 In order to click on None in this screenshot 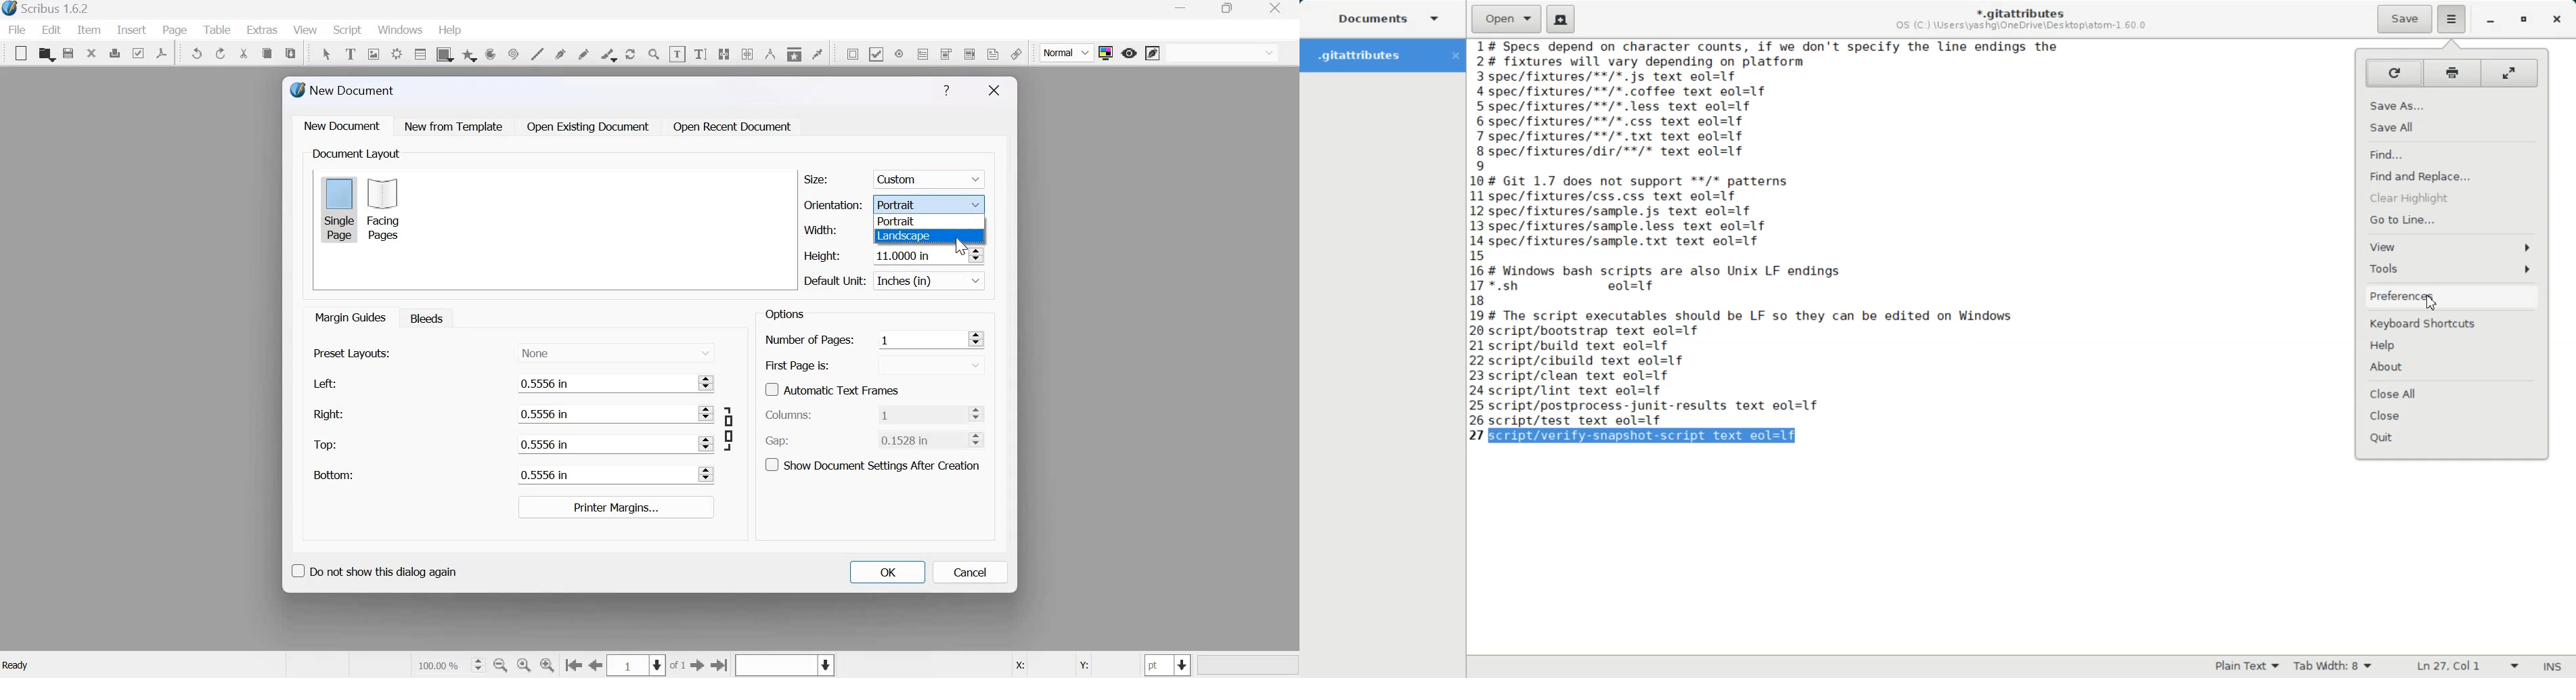, I will do `click(616, 351)`.